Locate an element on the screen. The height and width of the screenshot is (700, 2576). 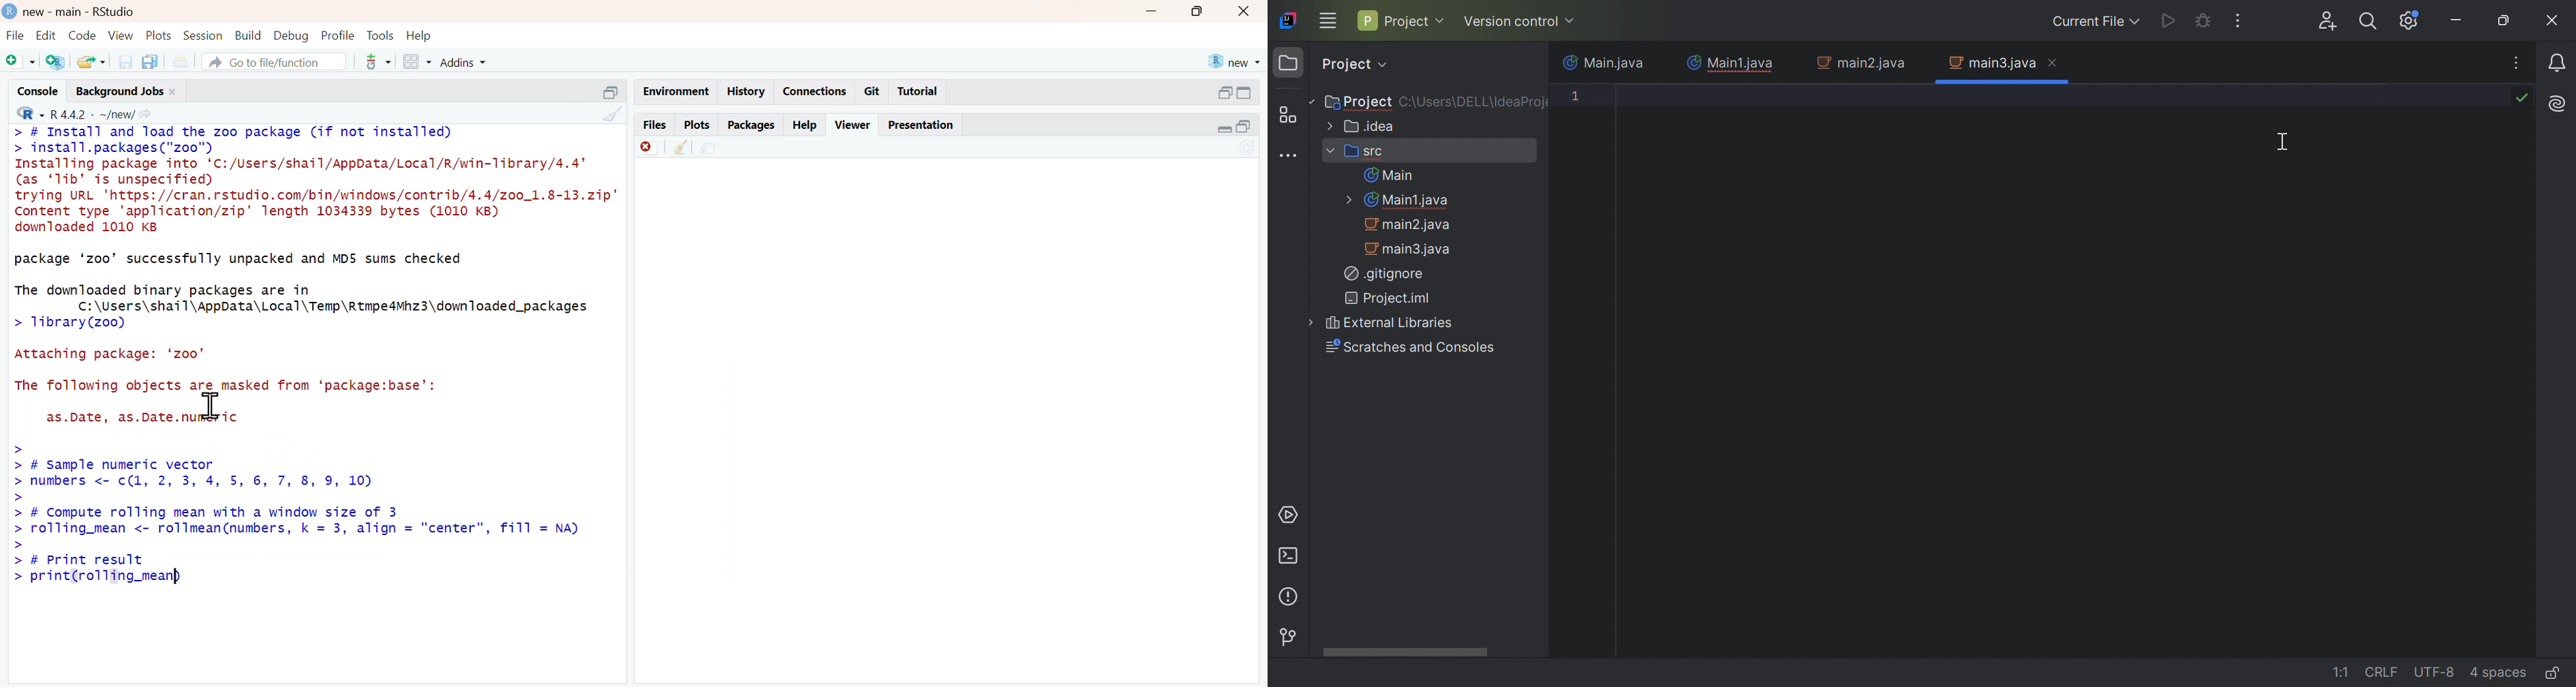
Add file as is located at coordinates (21, 61).